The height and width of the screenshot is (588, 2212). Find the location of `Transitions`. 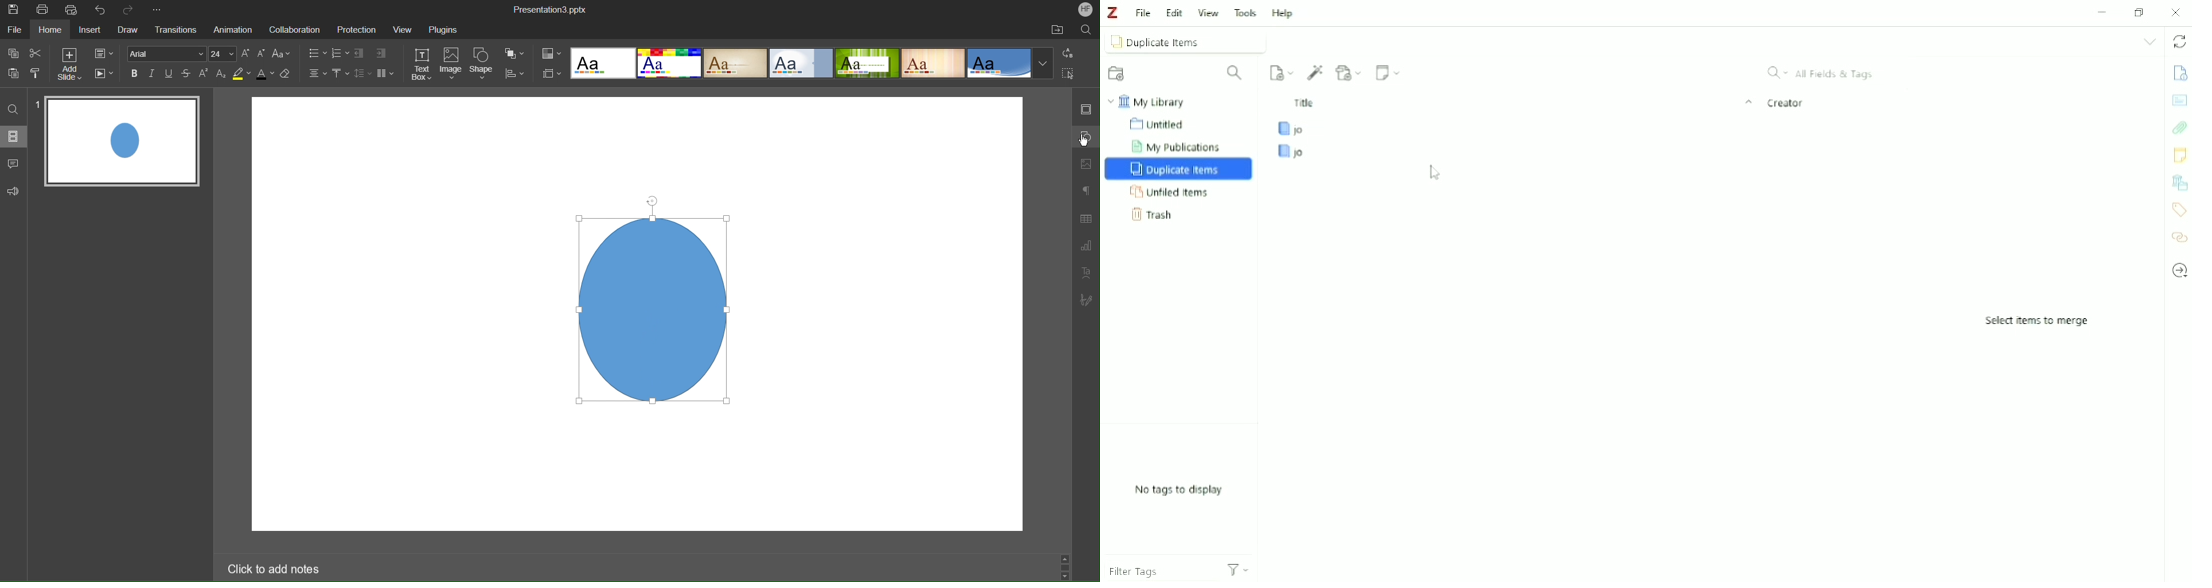

Transitions is located at coordinates (174, 30).